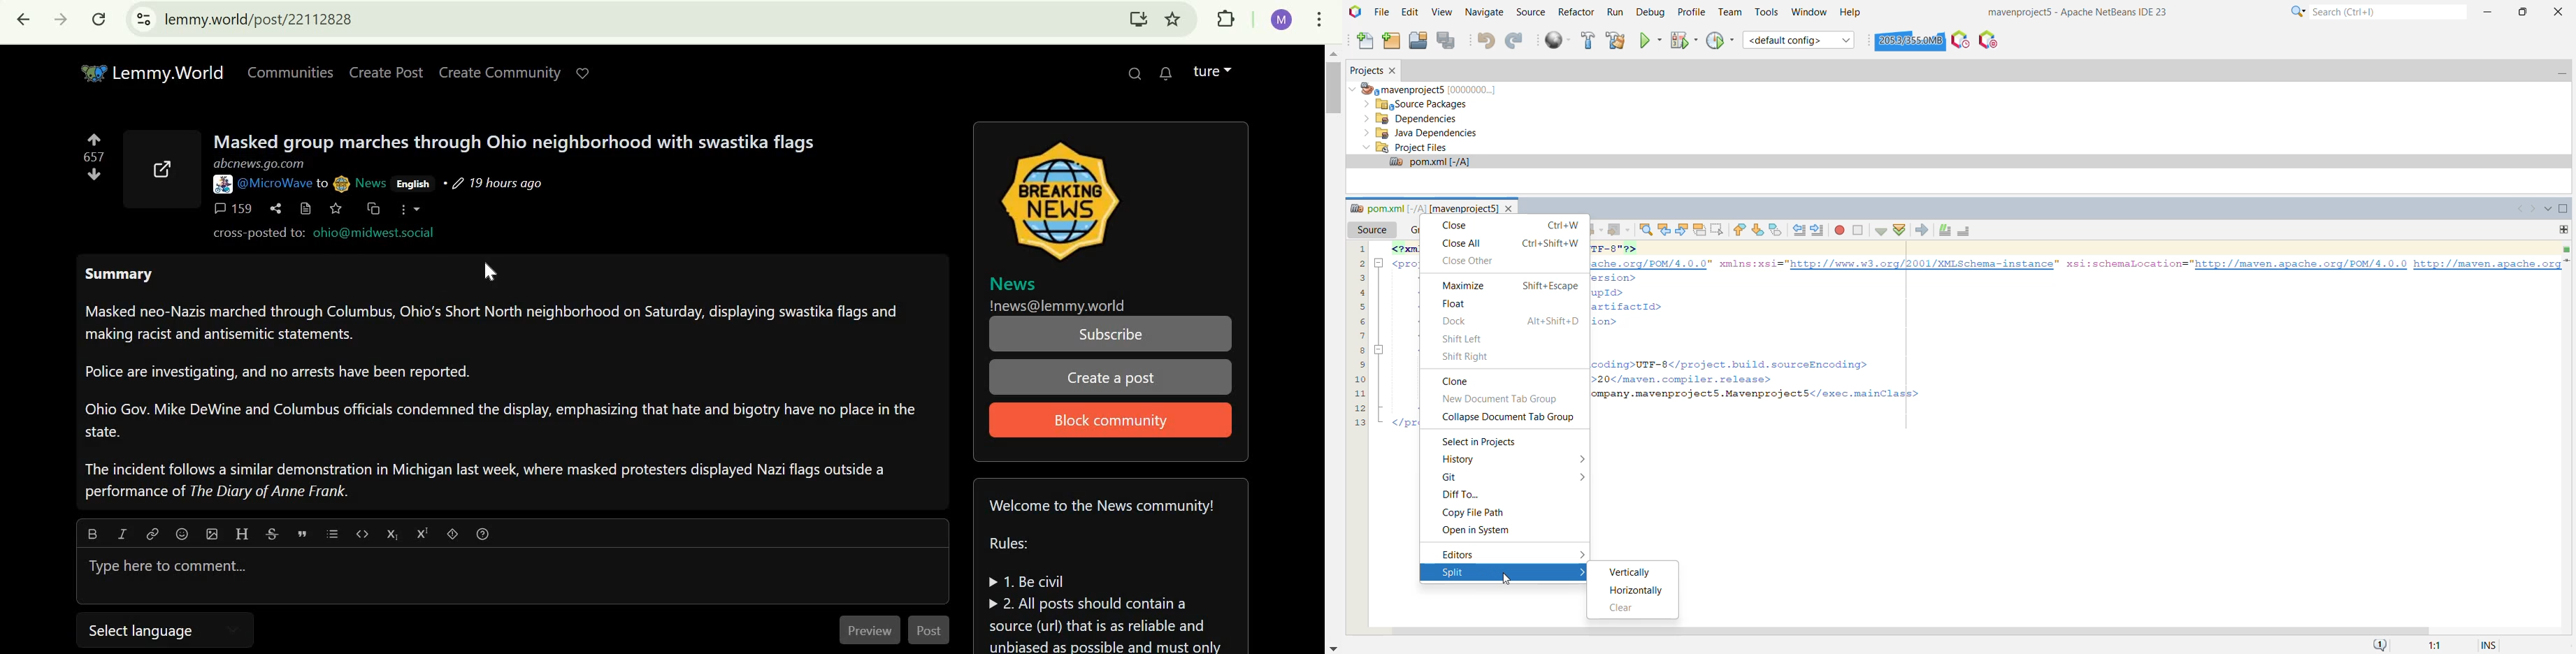 This screenshot has width=2576, height=672. What do you see at coordinates (1109, 572) in the screenshot?
I see `Community guidelines` at bounding box center [1109, 572].